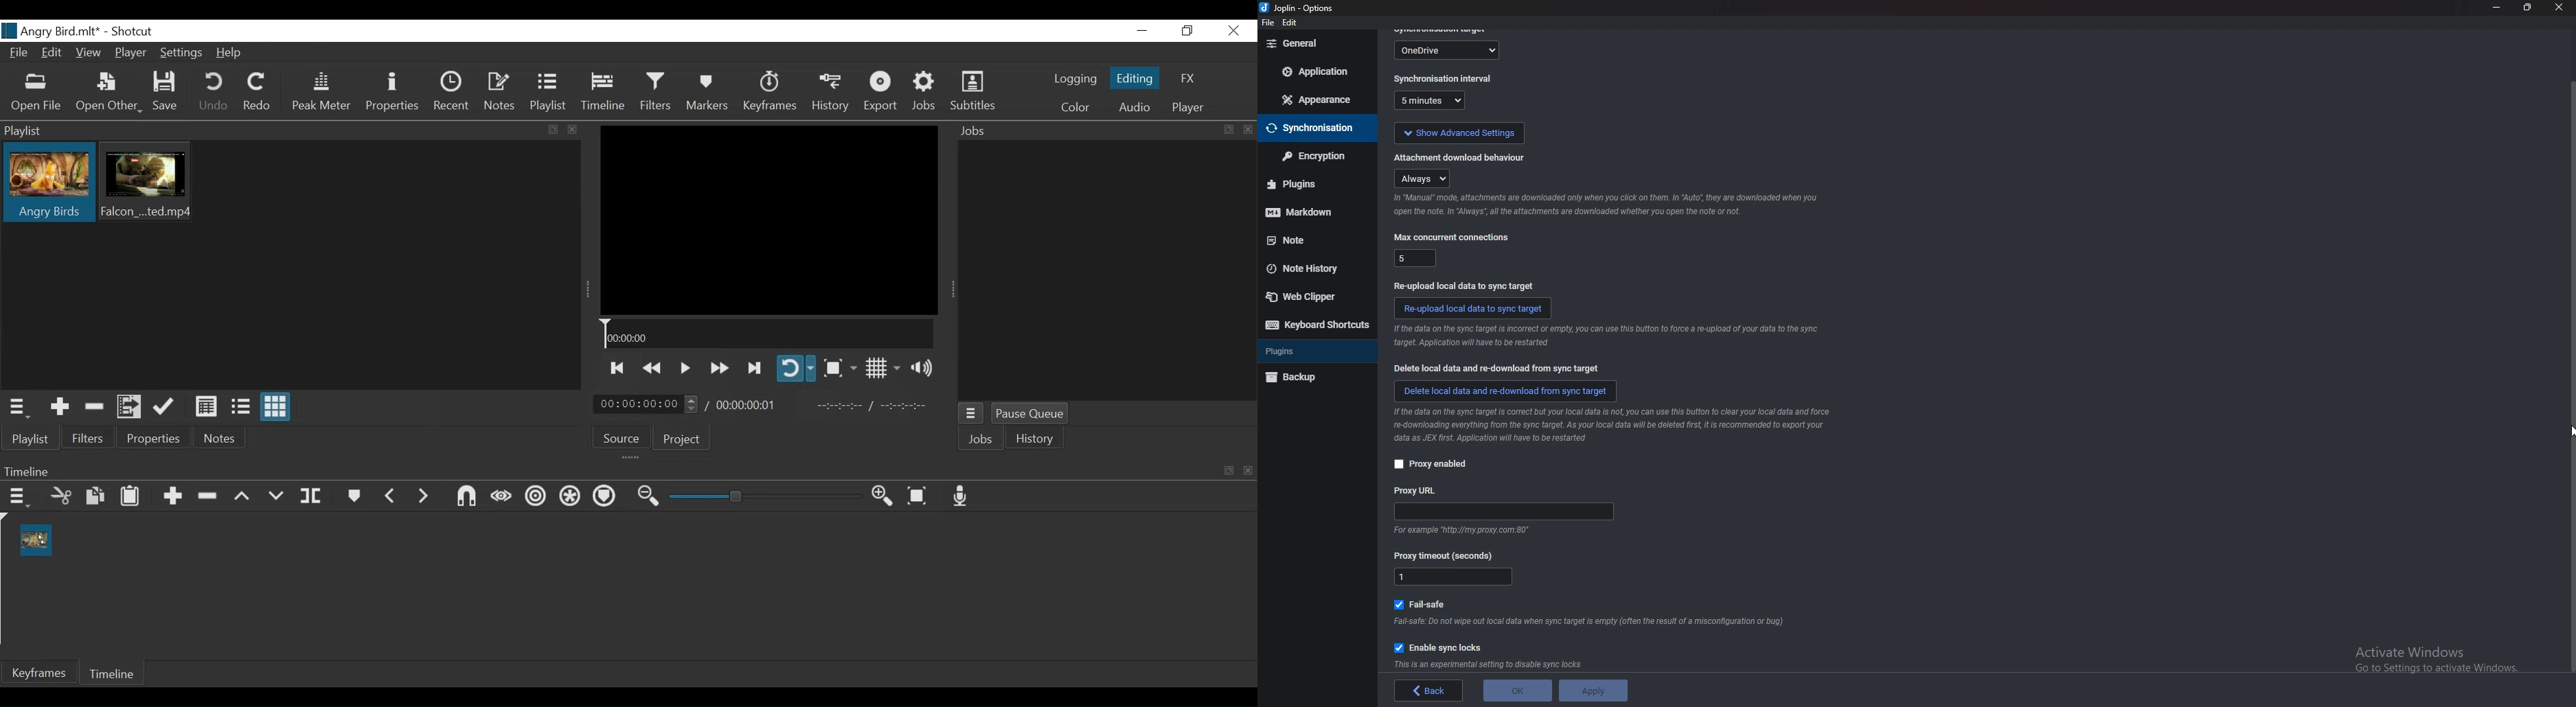  I want to click on Jobs, so click(980, 439).